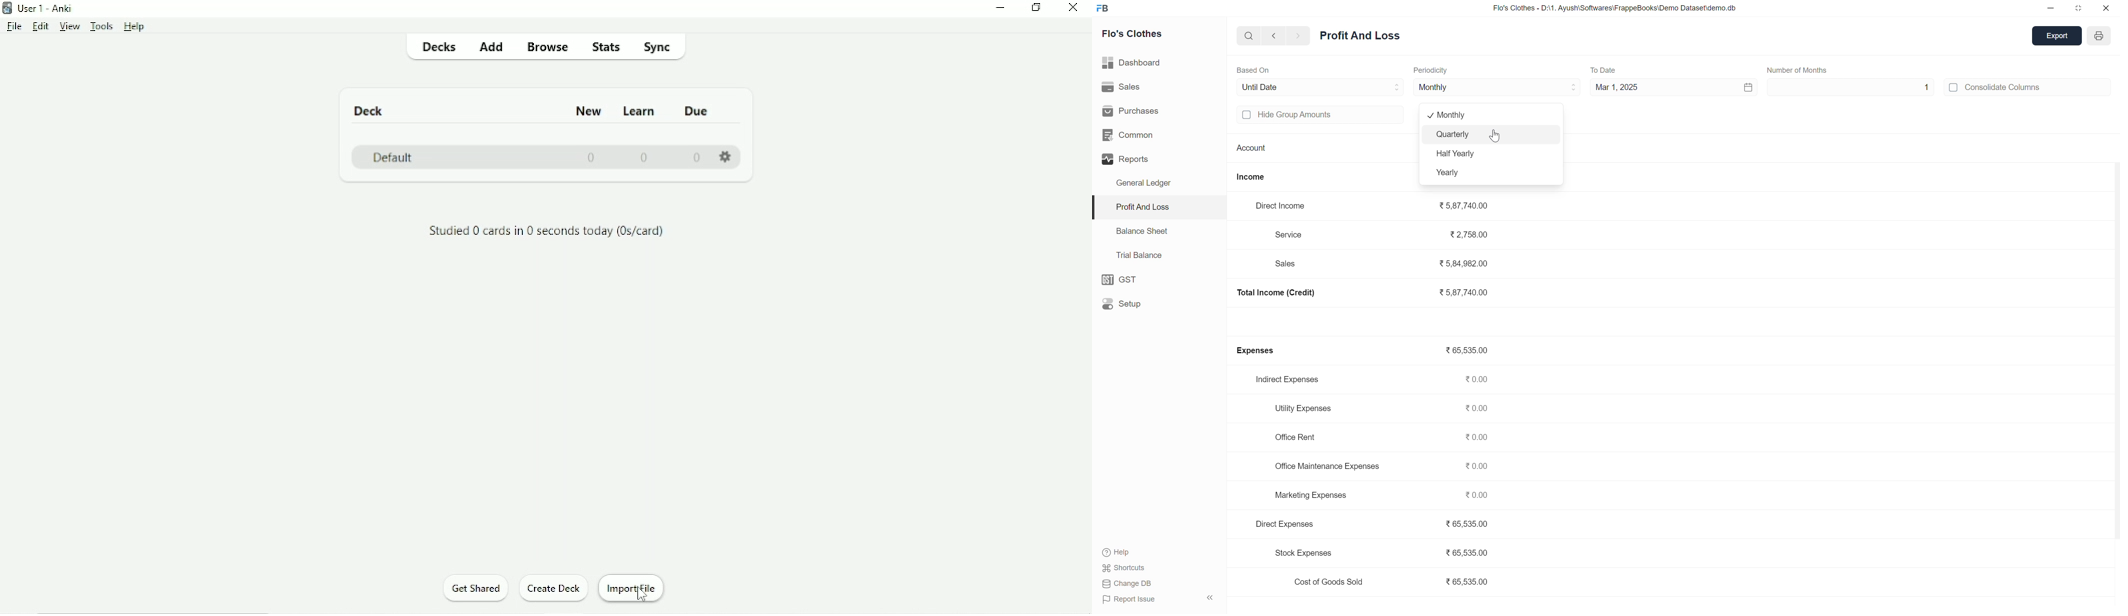  I want to click on Common, so click(1133, 135).